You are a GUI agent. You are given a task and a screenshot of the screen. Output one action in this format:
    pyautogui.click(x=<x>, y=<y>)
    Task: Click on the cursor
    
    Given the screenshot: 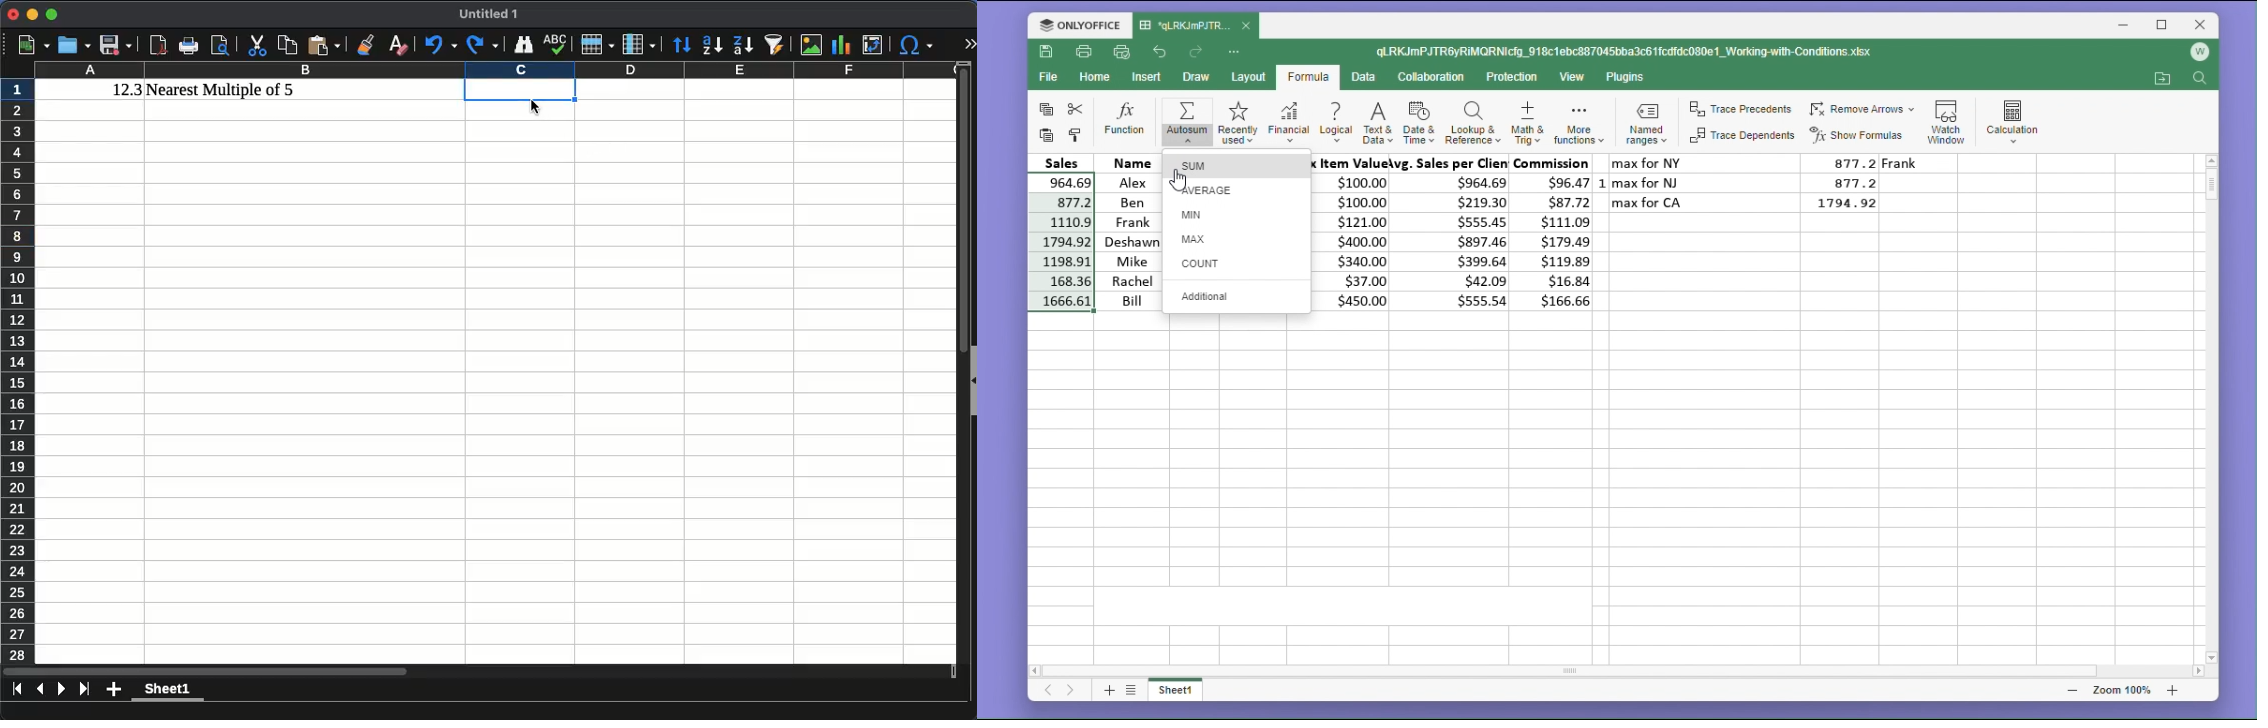 What is the action you would take?
    pyautogui.click(x=1182, y=182)
    